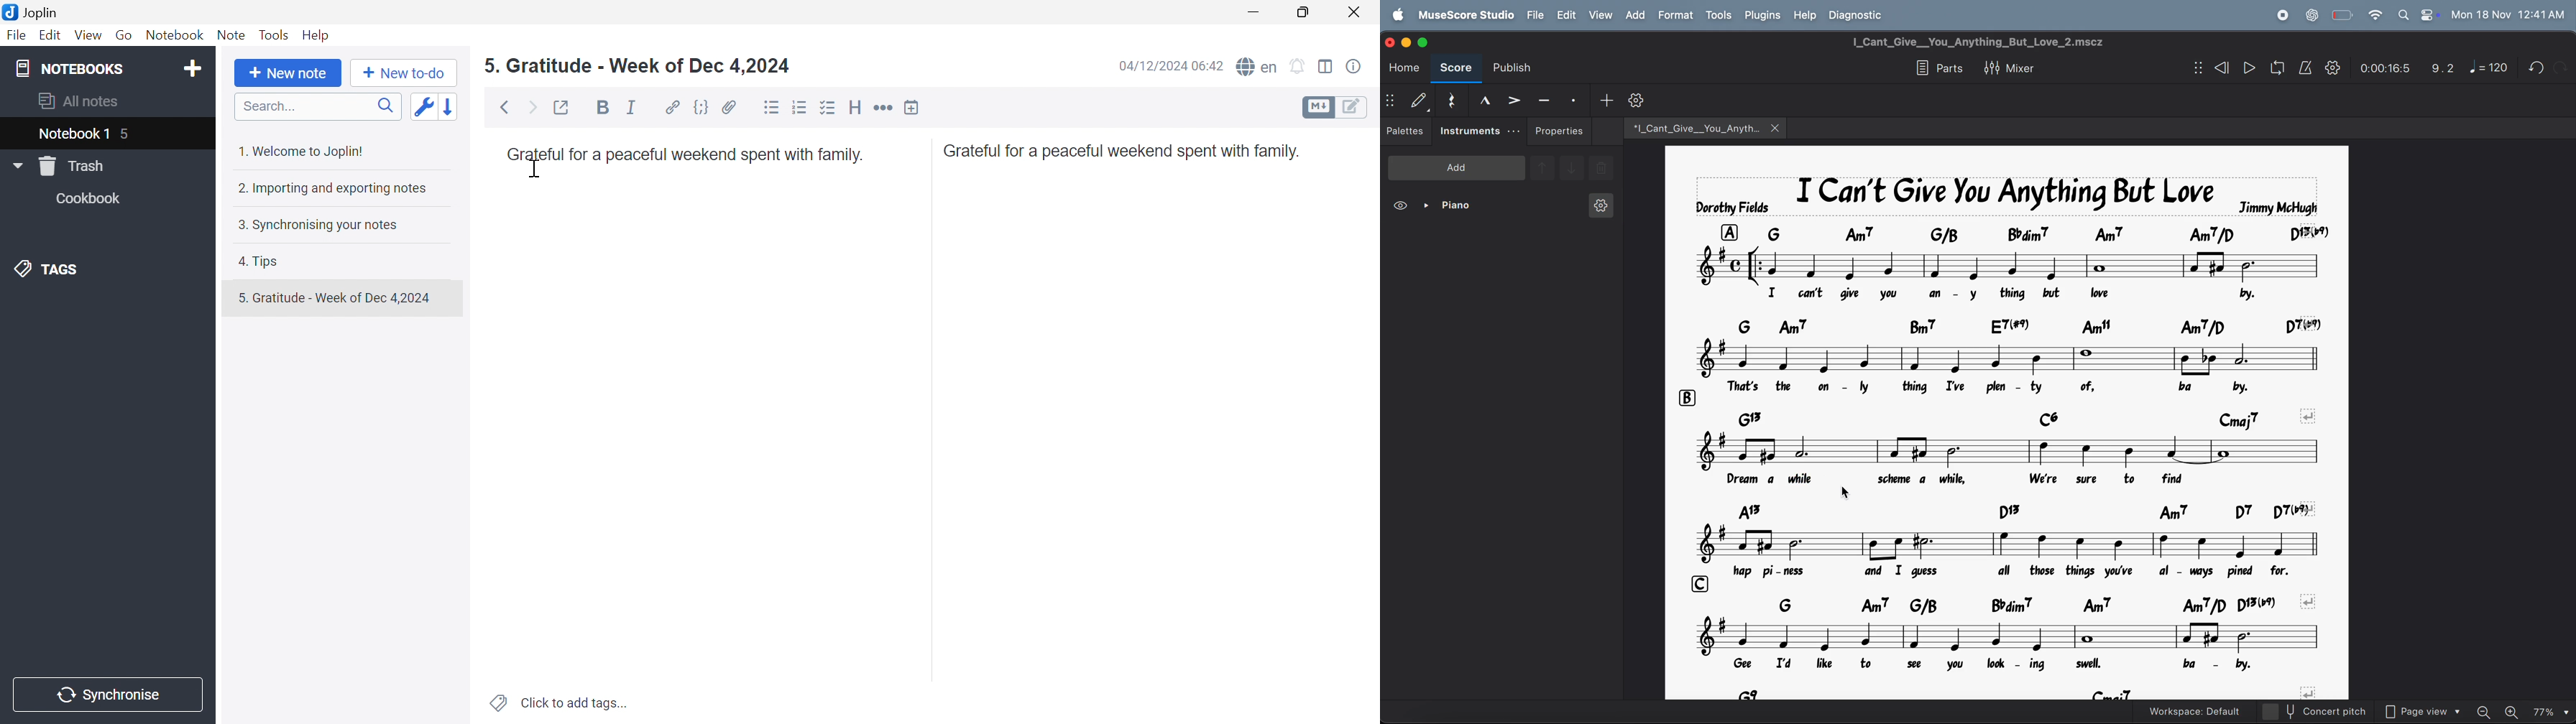  What do you see at coordinates (1720, 15) in the screenshot?
I see `tools` at bounding box center [1720, 15].